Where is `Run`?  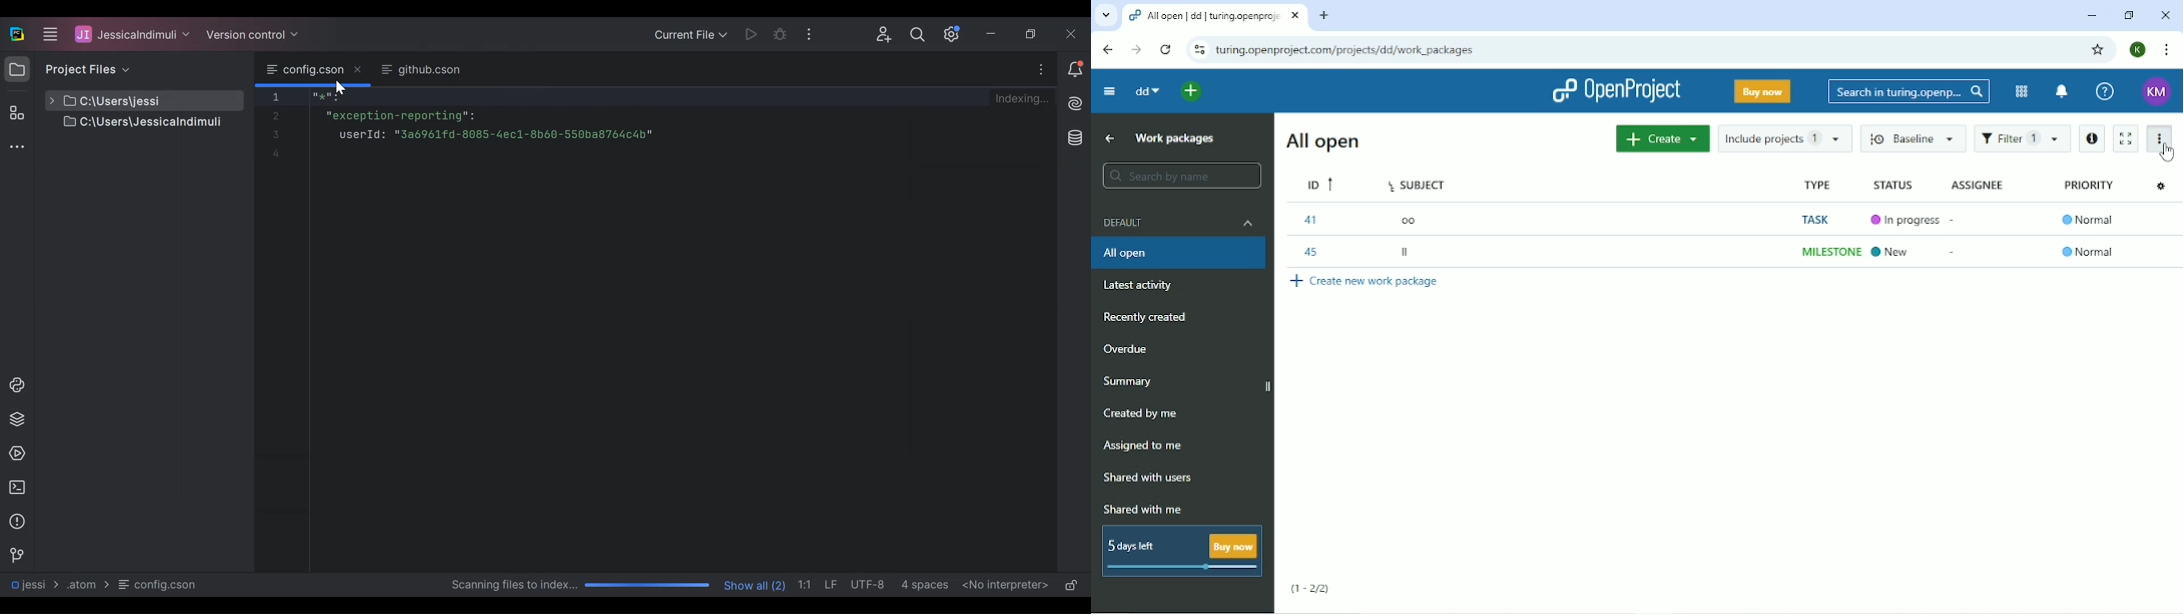 Run is located at coordinates (748, 34).